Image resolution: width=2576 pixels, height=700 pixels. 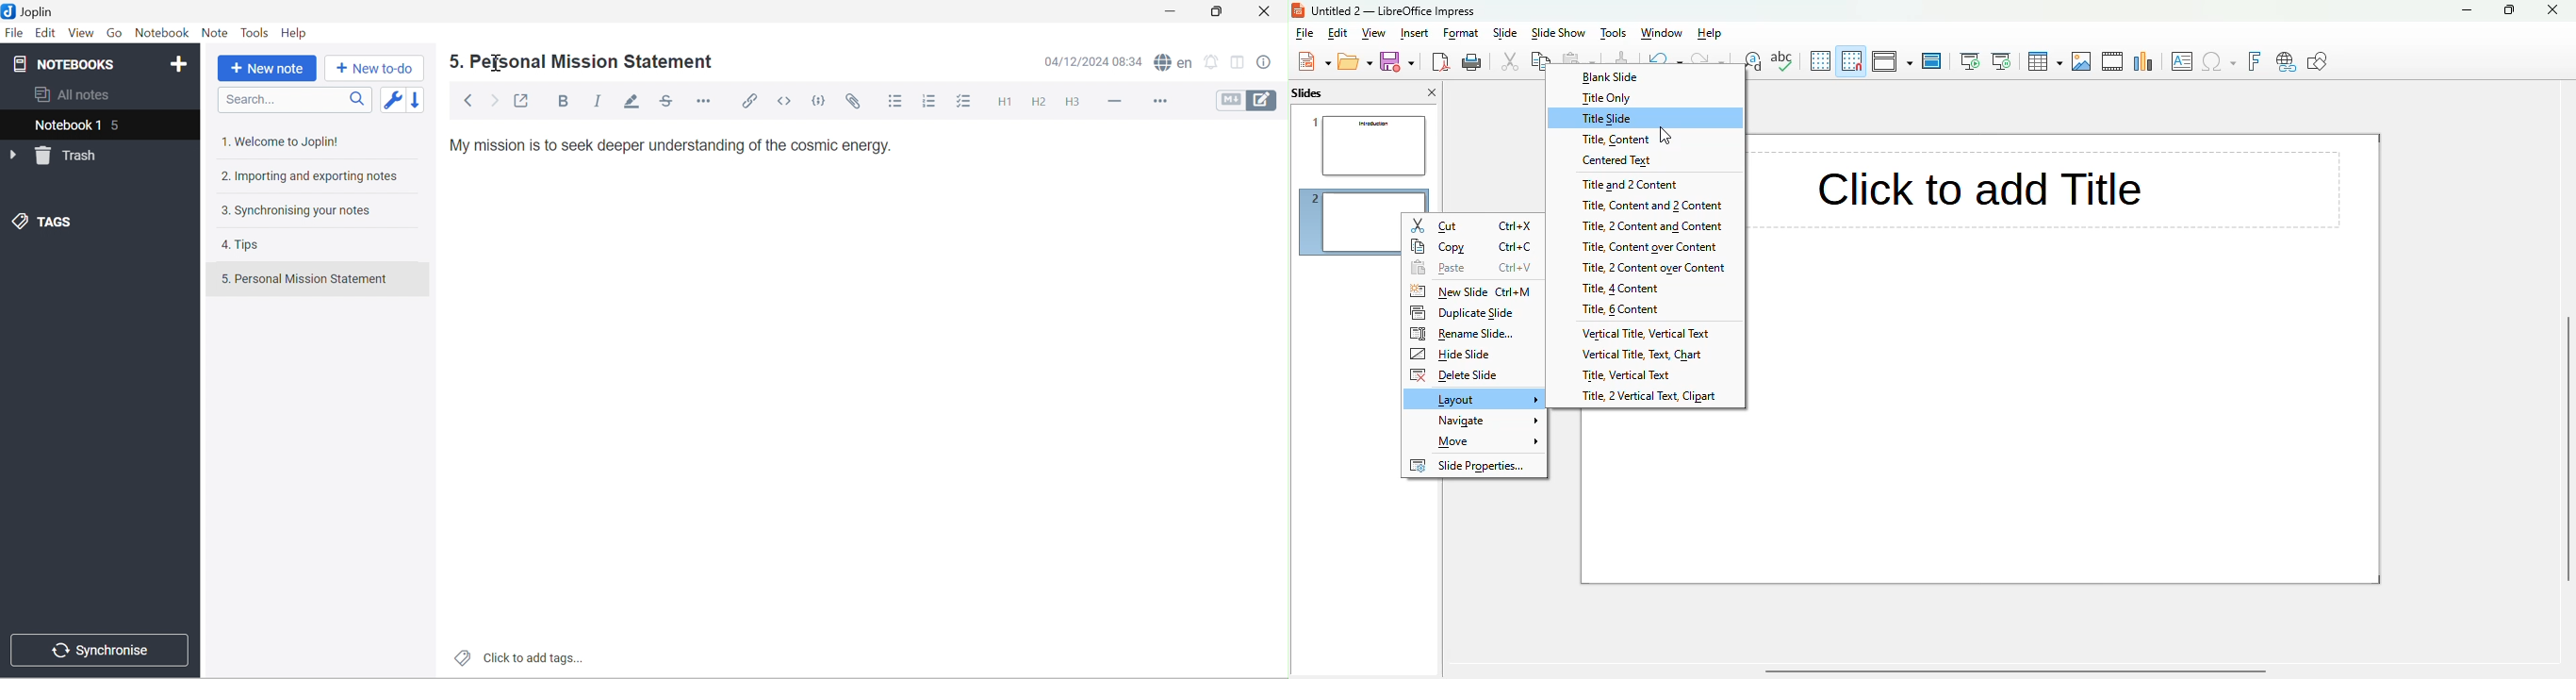 I want to click on Search, so click(x=294, y=100).